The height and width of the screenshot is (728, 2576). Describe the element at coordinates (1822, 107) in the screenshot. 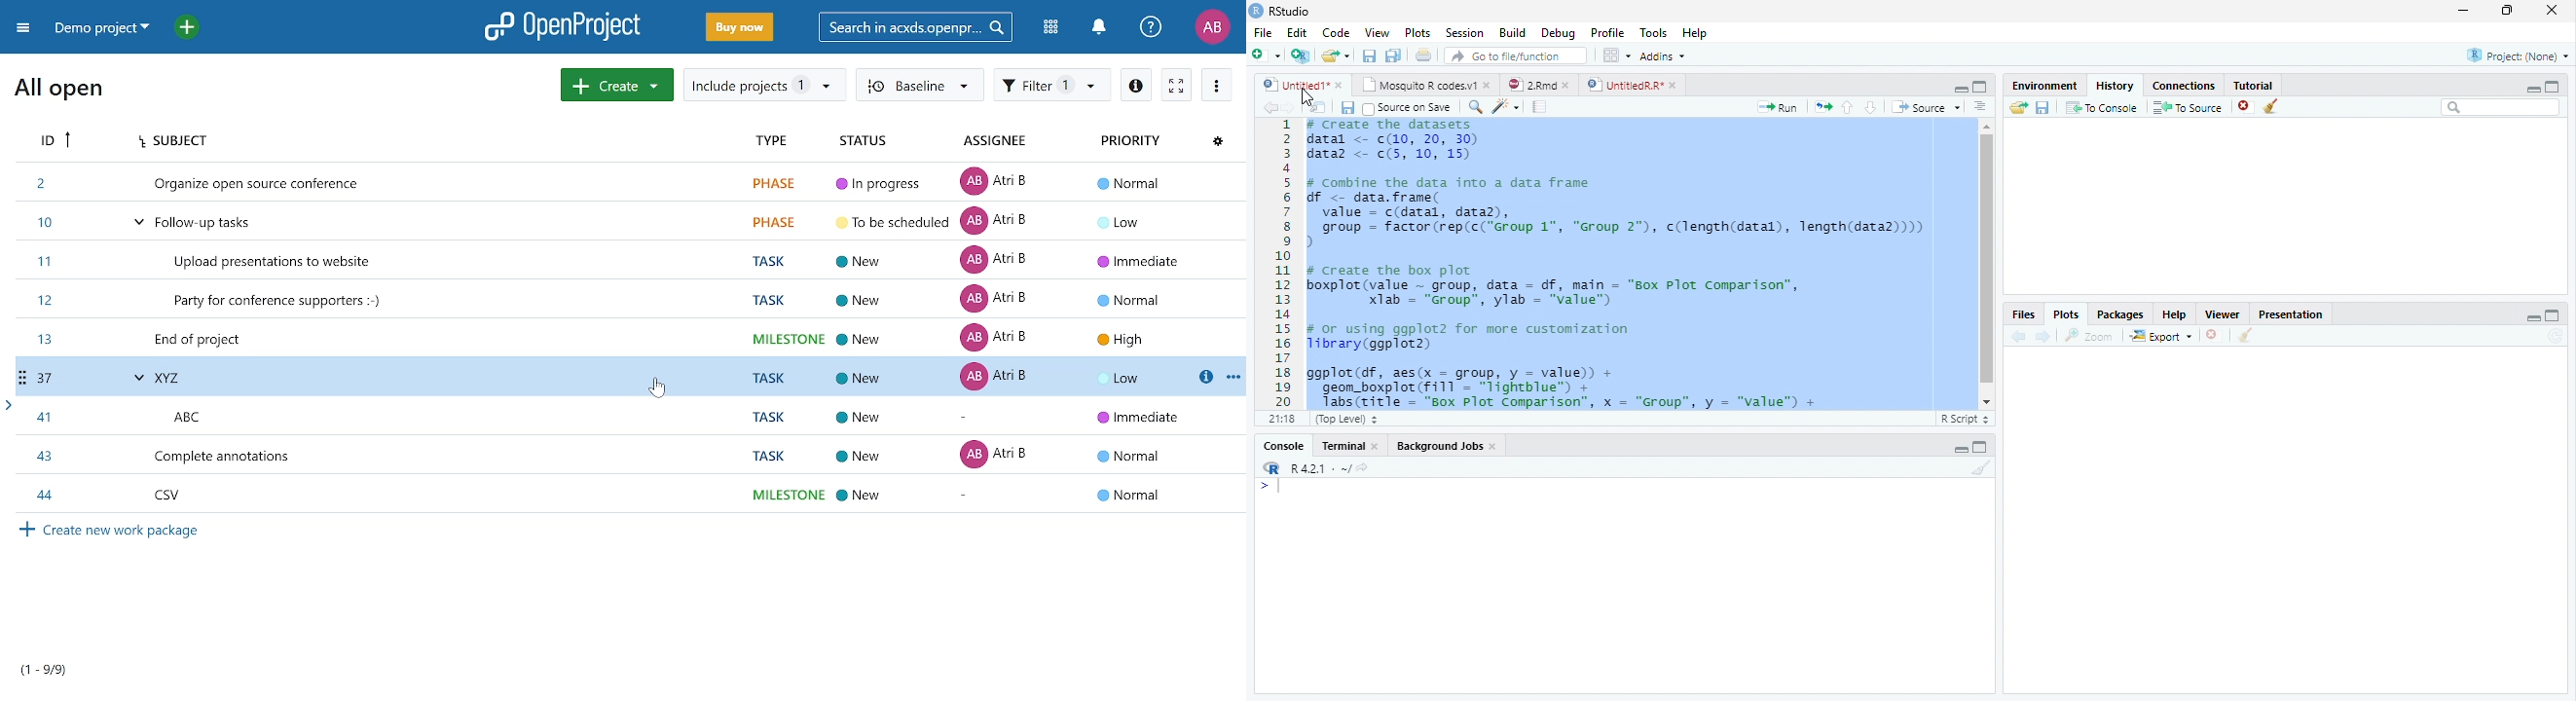

I see `Re-run the previous code region` at that location.